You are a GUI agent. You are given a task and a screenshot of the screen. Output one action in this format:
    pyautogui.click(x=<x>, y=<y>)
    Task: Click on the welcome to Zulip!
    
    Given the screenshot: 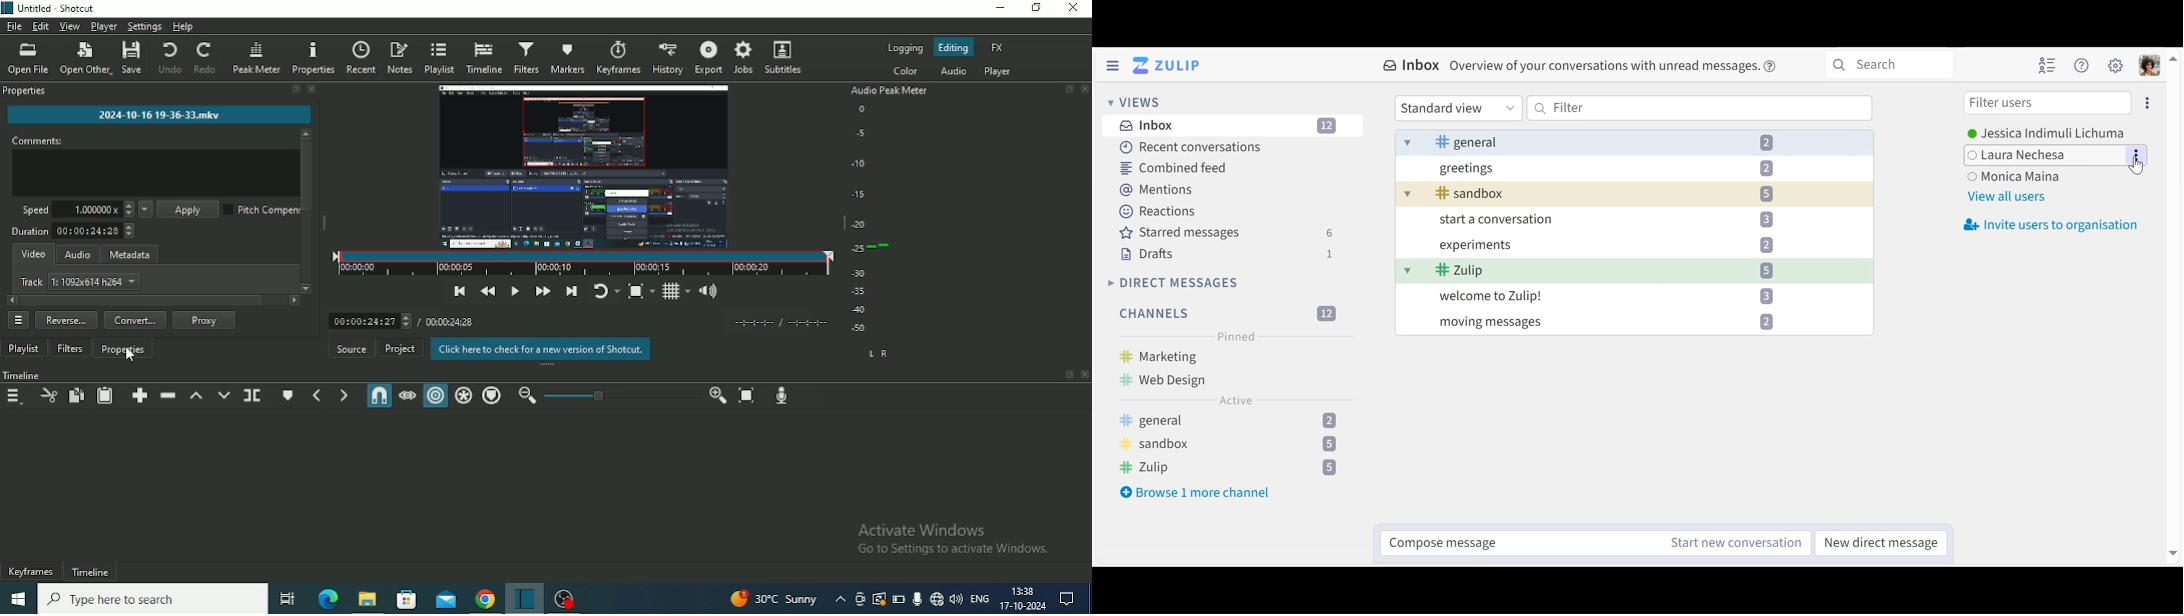 What is the action you would take?
    pyautogui.click(x=1609, y=296)
    